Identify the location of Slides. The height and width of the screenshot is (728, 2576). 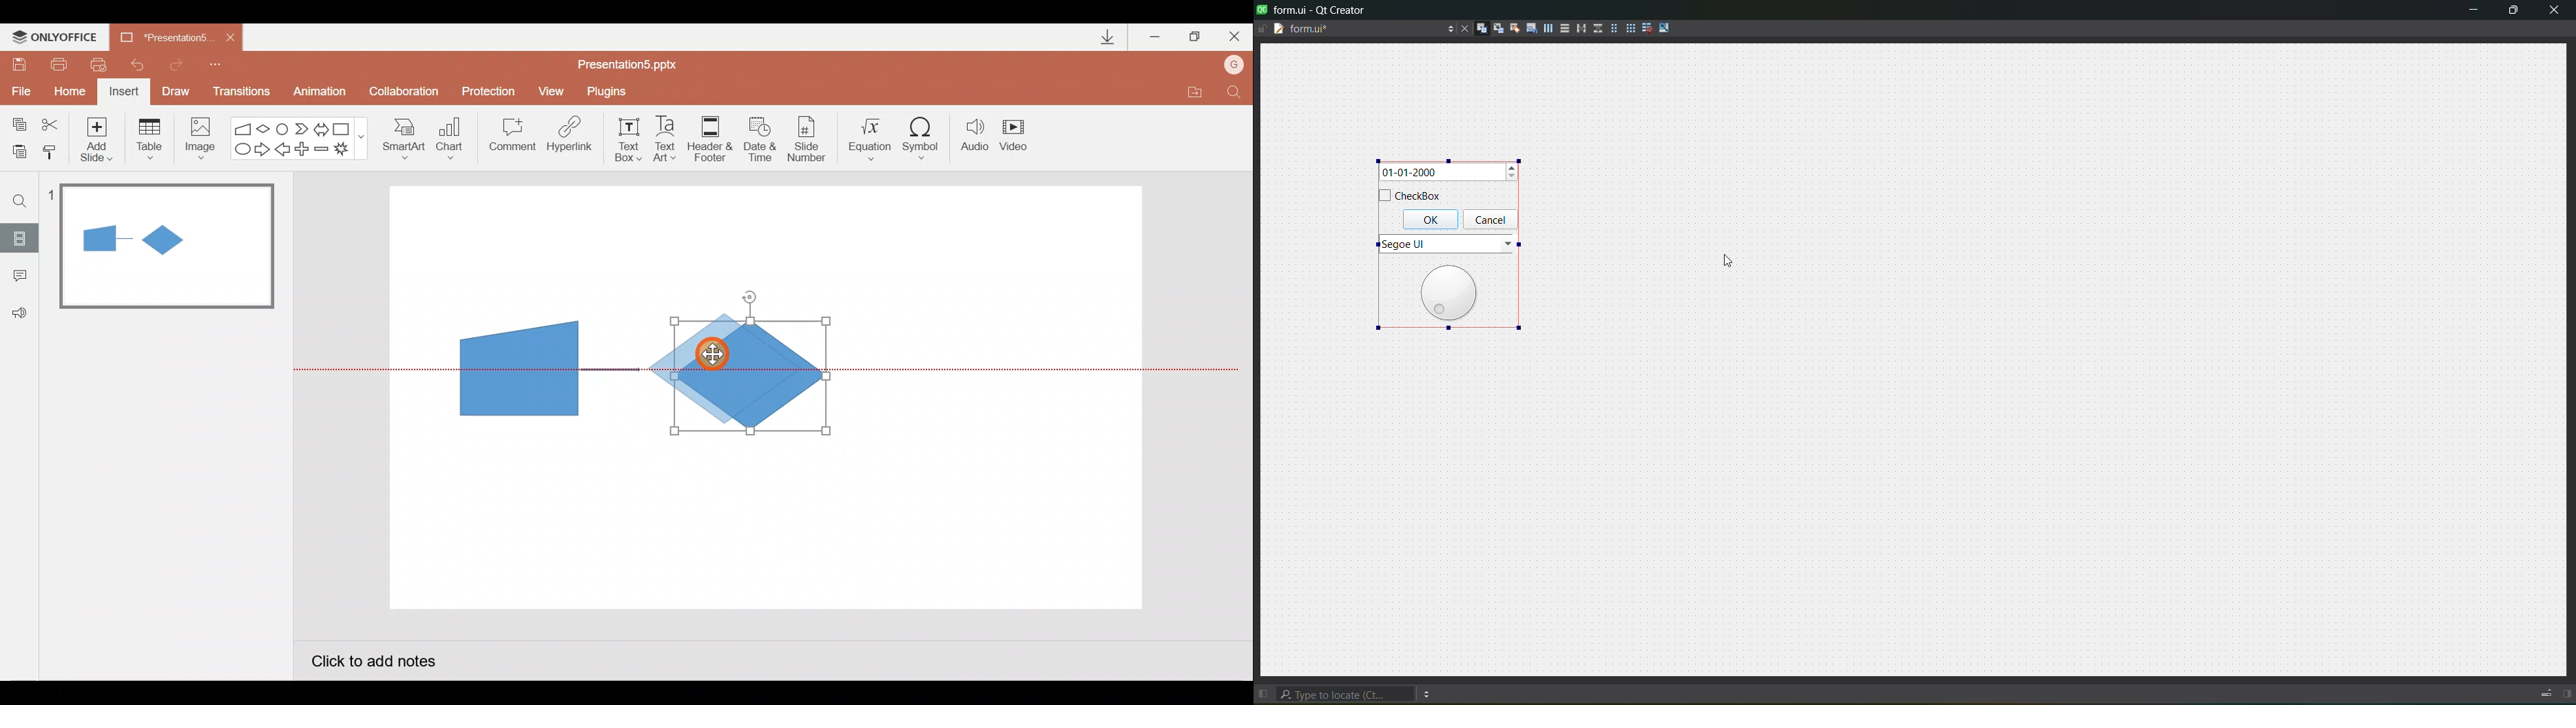
(19, 238).